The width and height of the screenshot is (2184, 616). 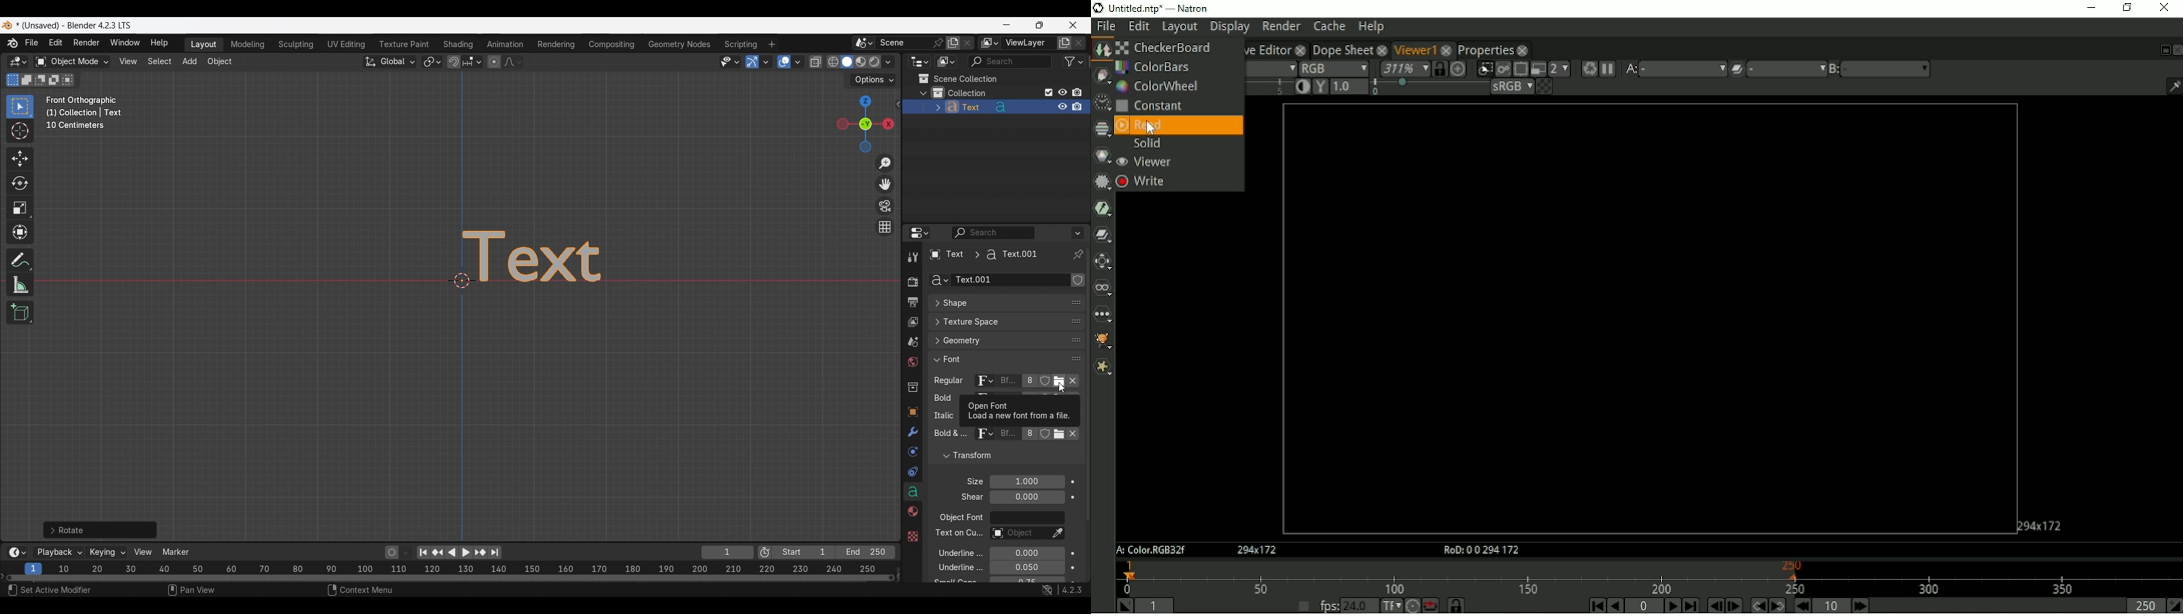 I want to click on Output, so click(x=912, y=302).